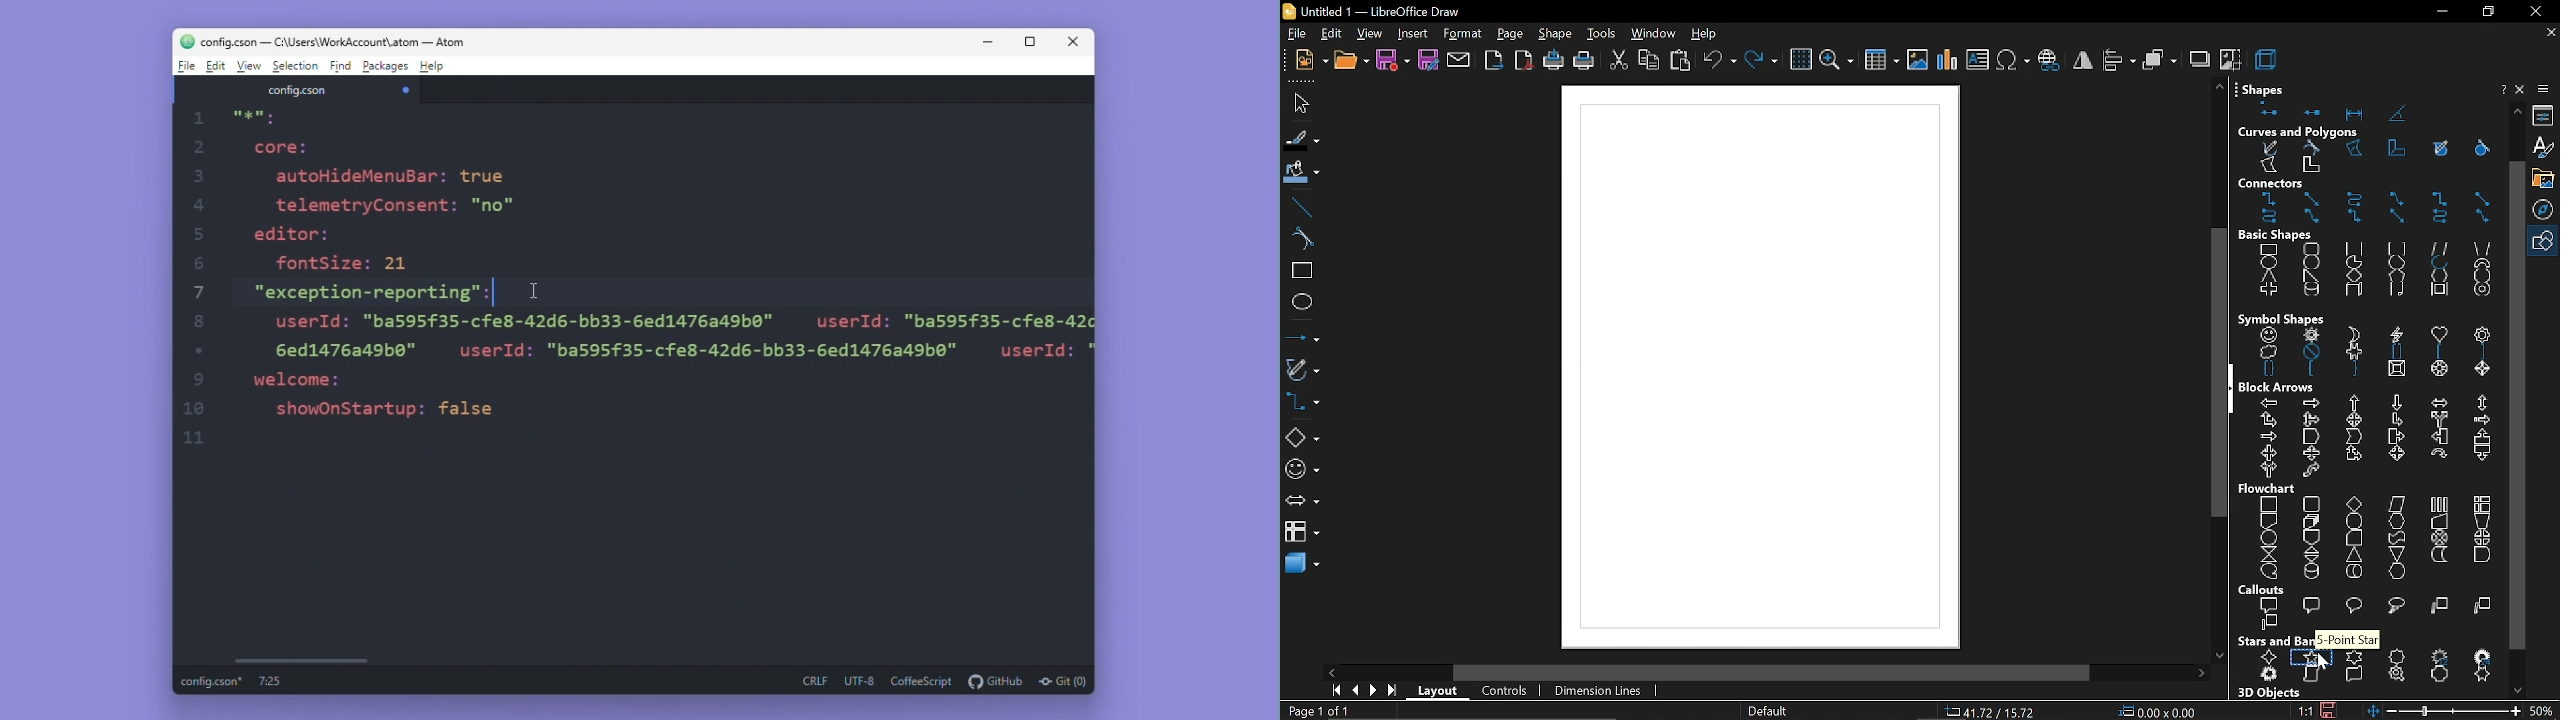 The image size is (2576, 728). I want to click on arrange, so click(2160, 61).